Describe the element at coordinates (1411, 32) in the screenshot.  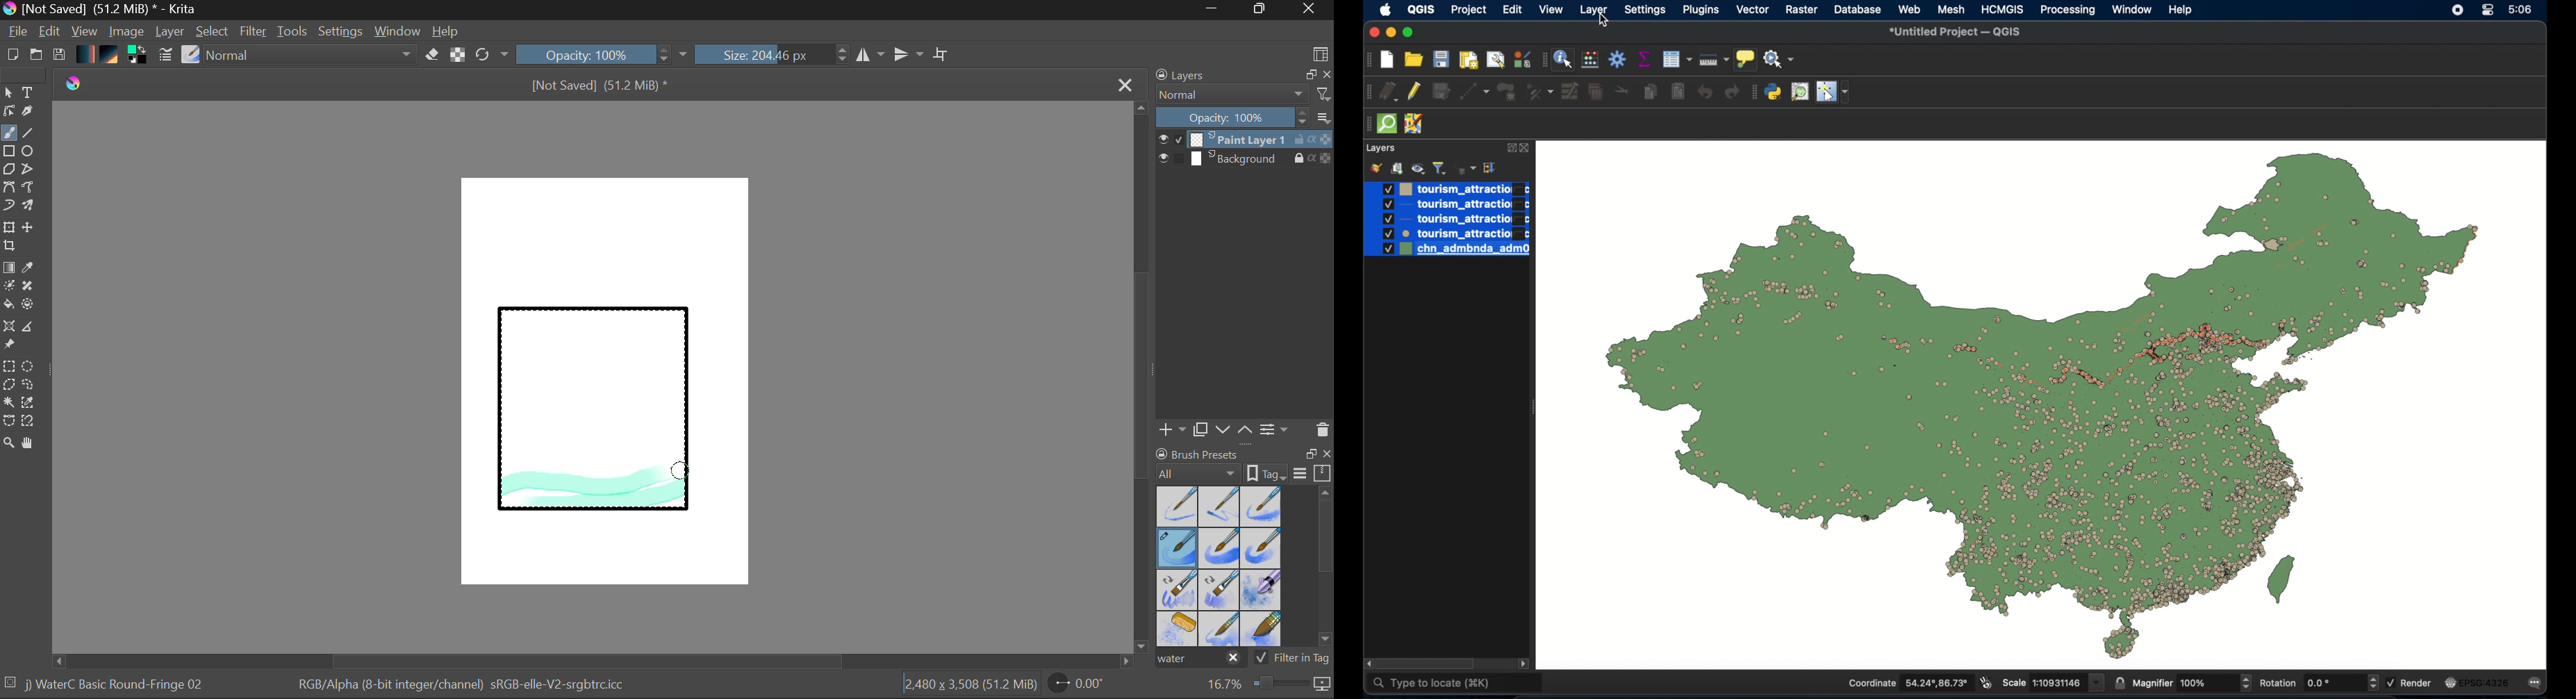
I see `maximize` at that location.